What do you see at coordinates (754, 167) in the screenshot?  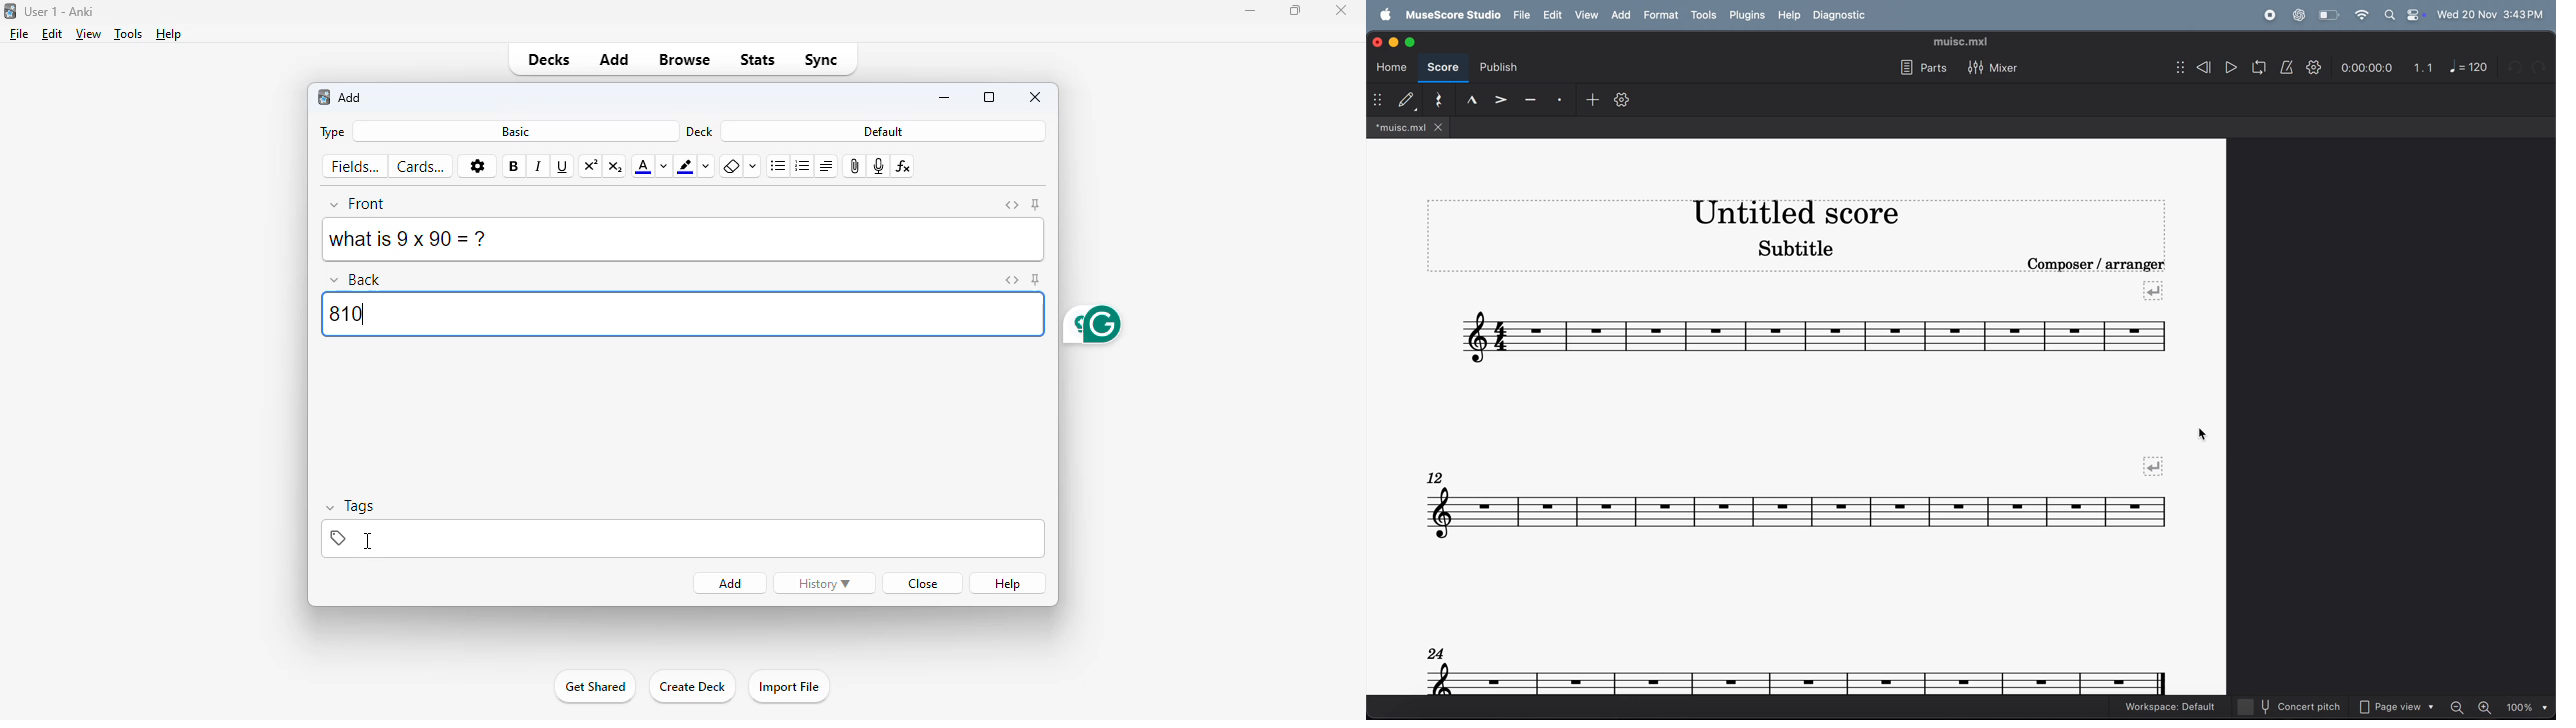 I see `select formatting to remove` at bounding box center [754, 167].